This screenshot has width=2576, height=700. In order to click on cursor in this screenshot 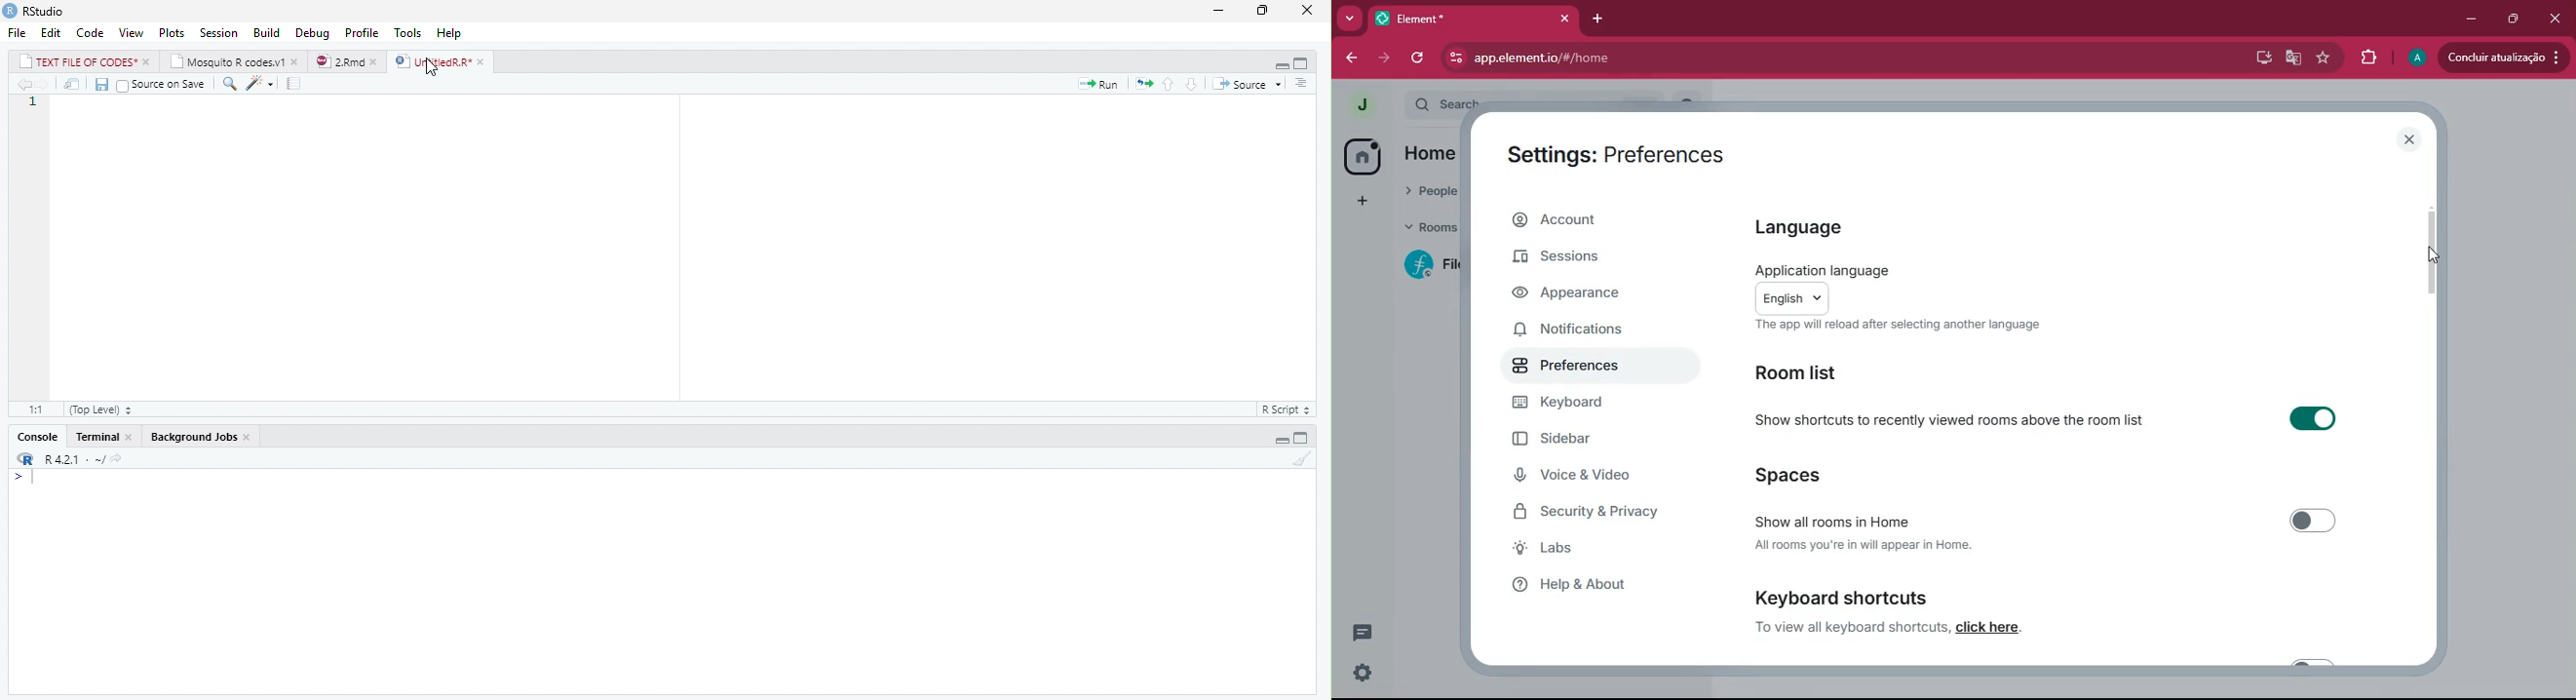, I will do `click(432, 69)`.